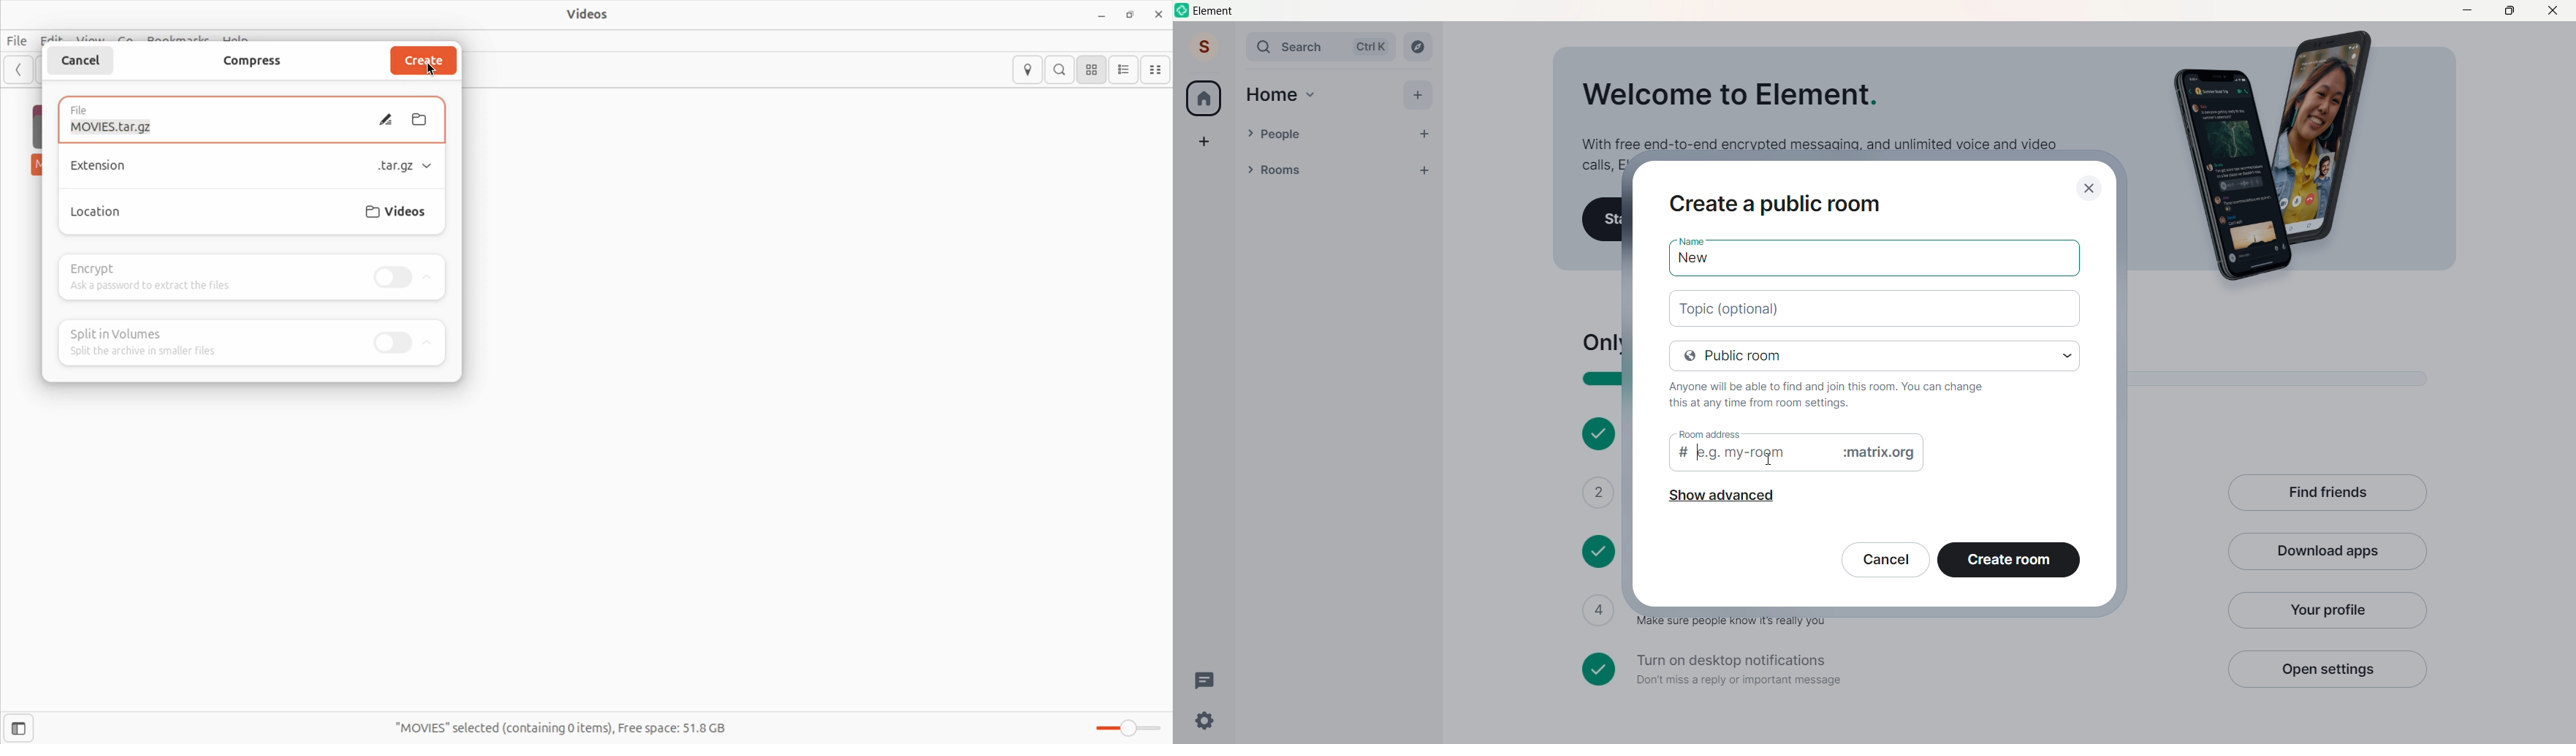  Describe the element at coordinates (1424, 134) in the screenshot. I see `Add People` at that location.